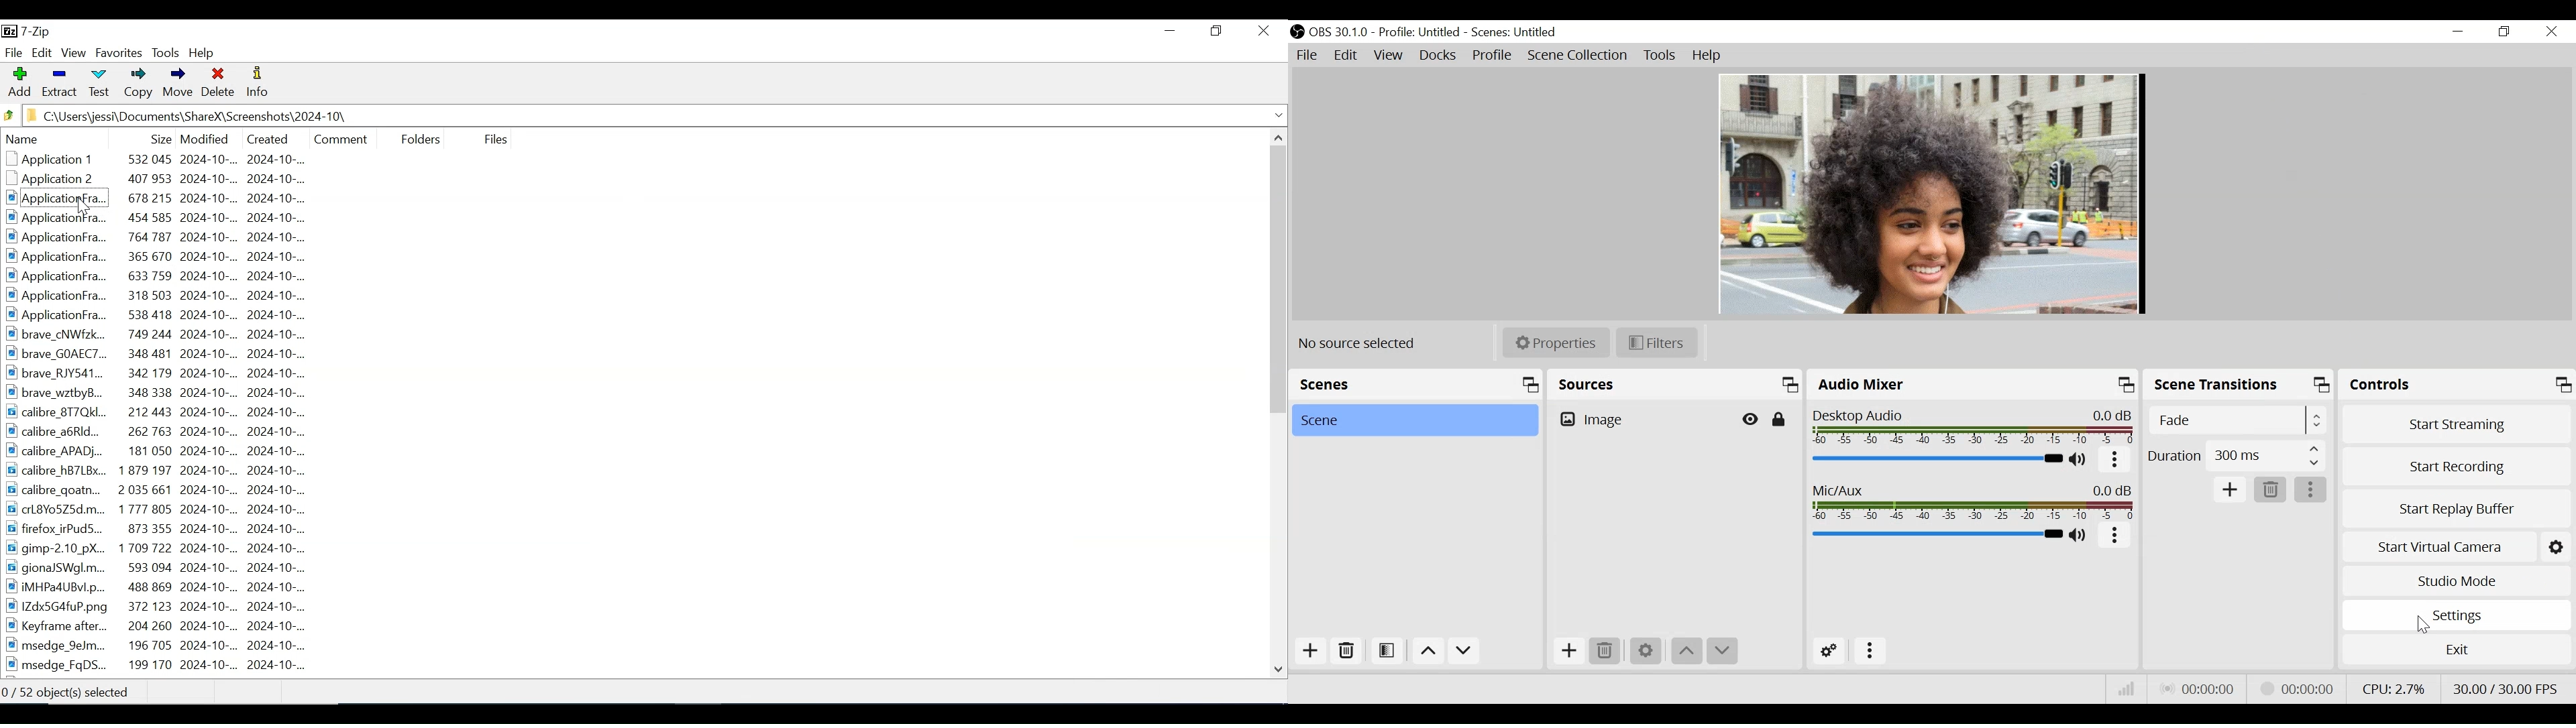 Image resolution: width=2576 pixels, height=728 pixels. I want to click on Application 1 532 045 2024-10-.. 2024-10-..., so click(172, 160).